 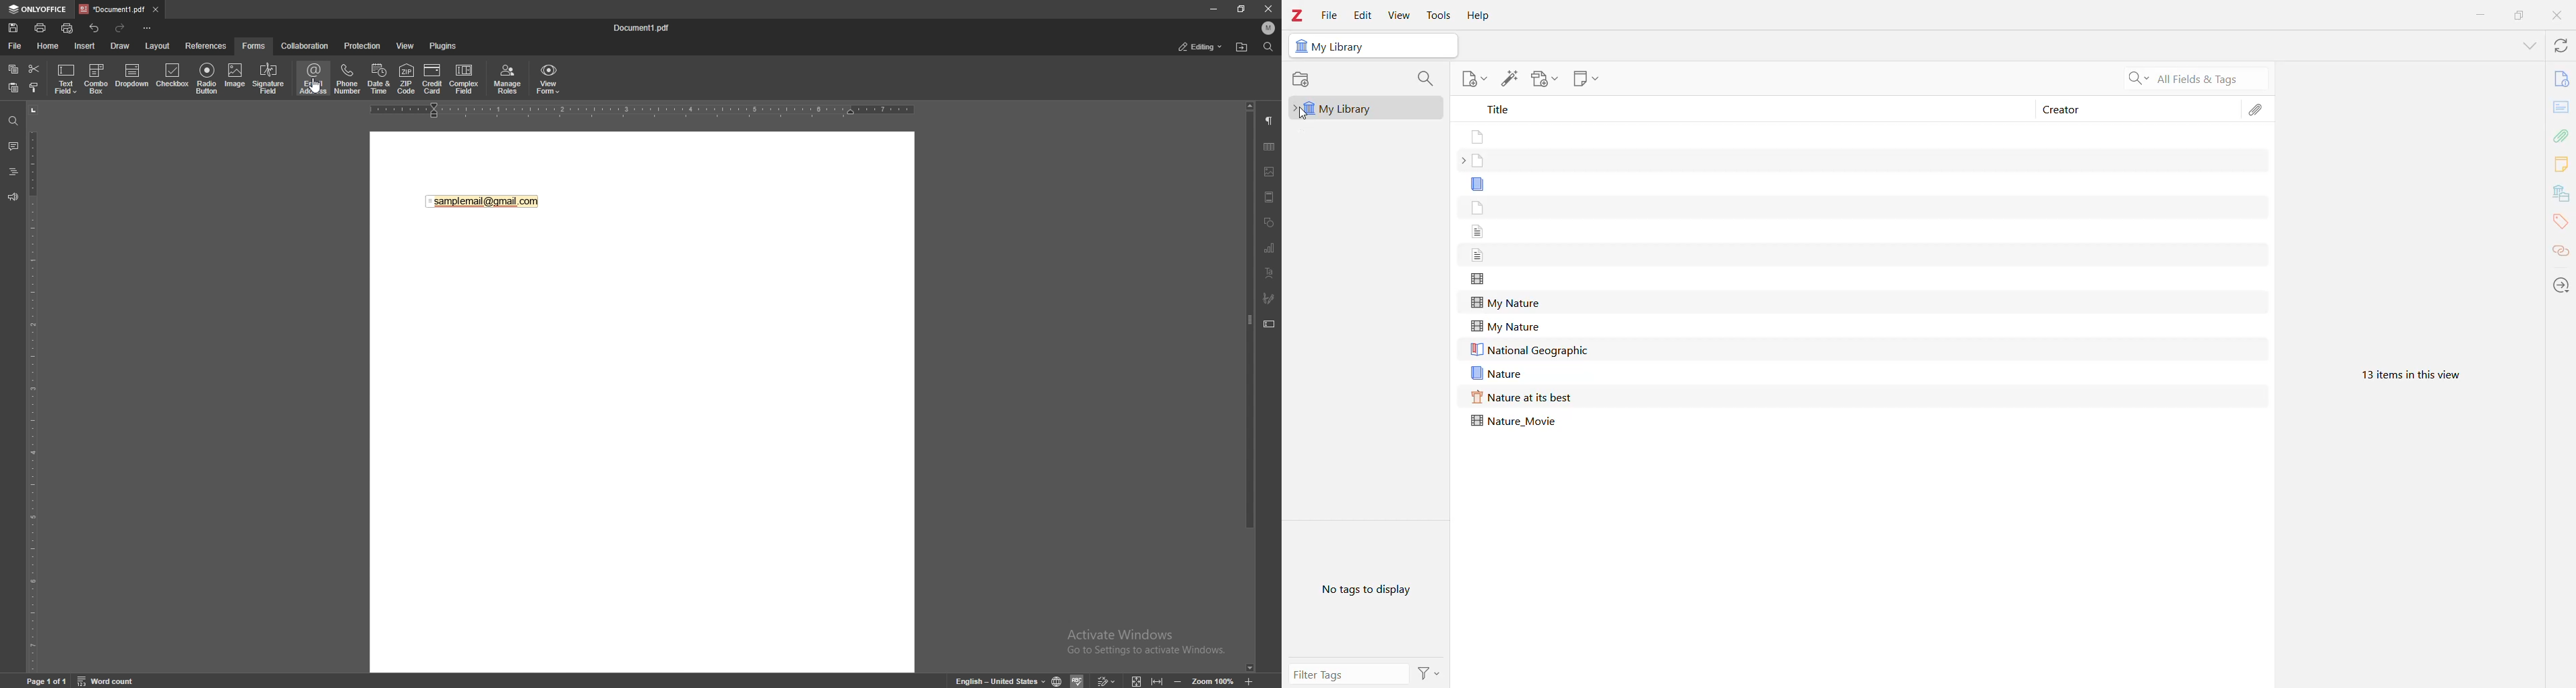 I want to click on cursor, so click(x=1308, y=115).